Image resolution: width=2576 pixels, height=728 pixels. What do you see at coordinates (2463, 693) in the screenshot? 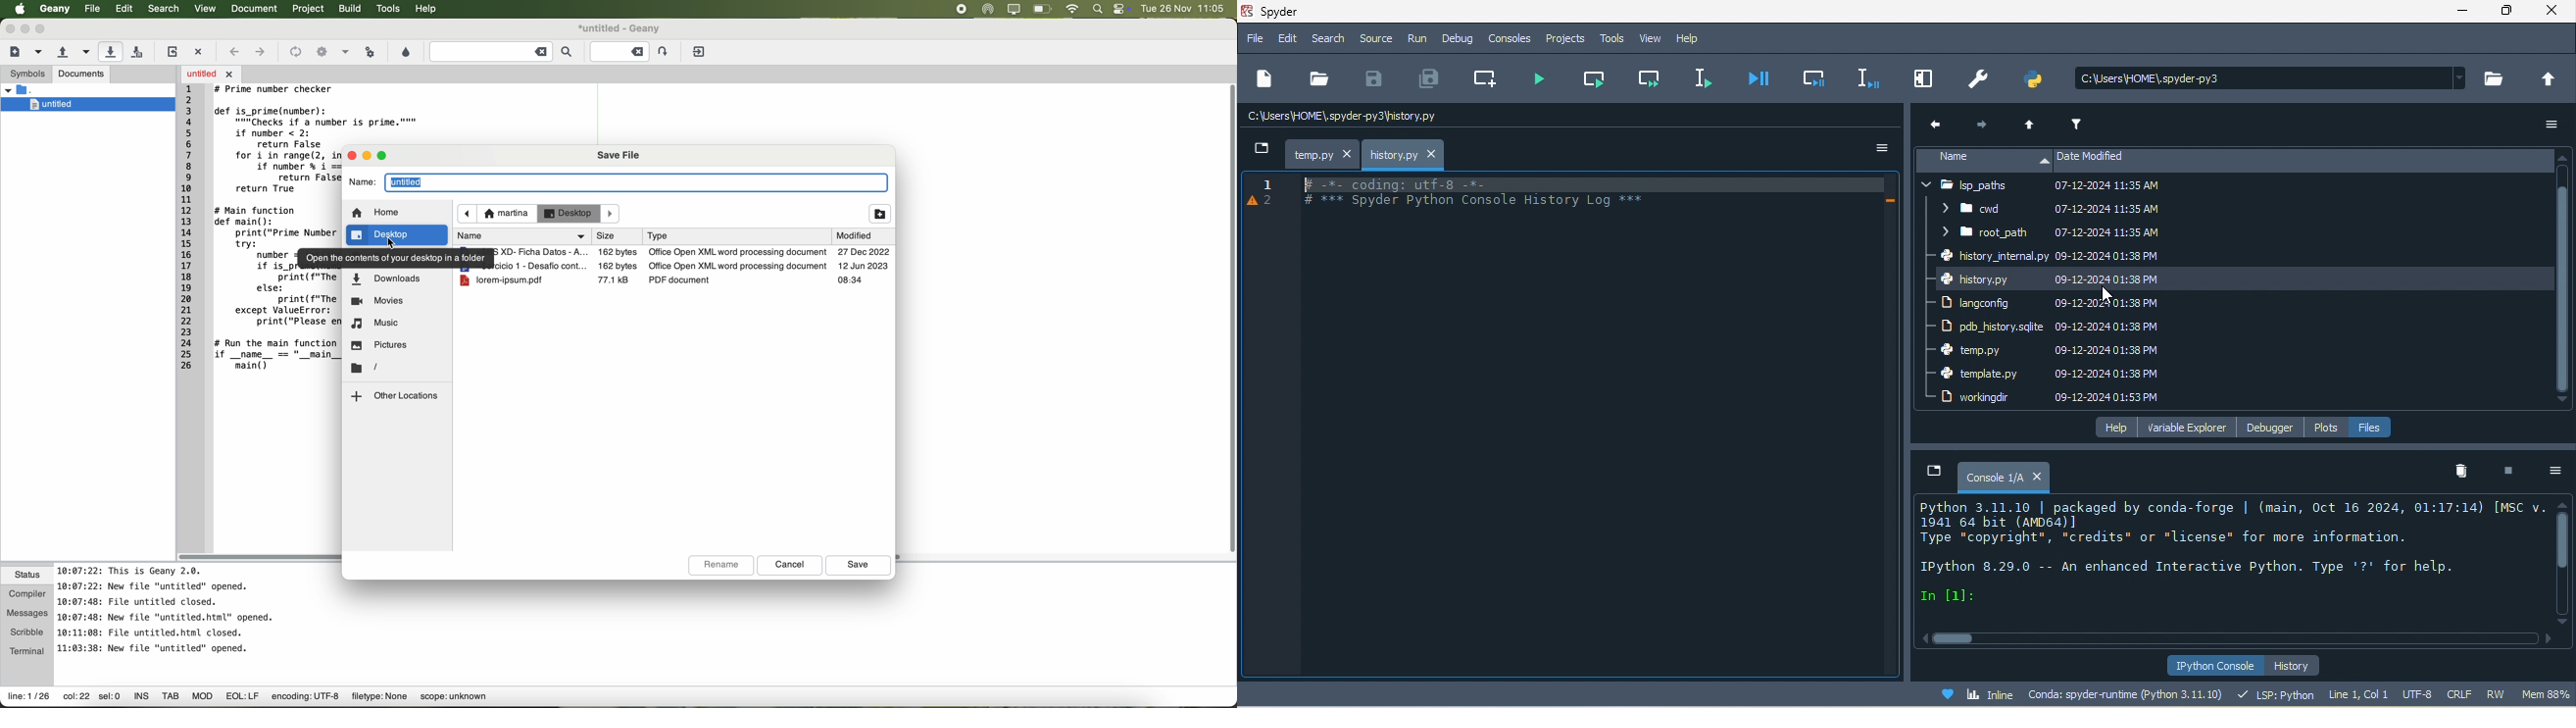
I see `crlf` at bounding box center [2463, 693].